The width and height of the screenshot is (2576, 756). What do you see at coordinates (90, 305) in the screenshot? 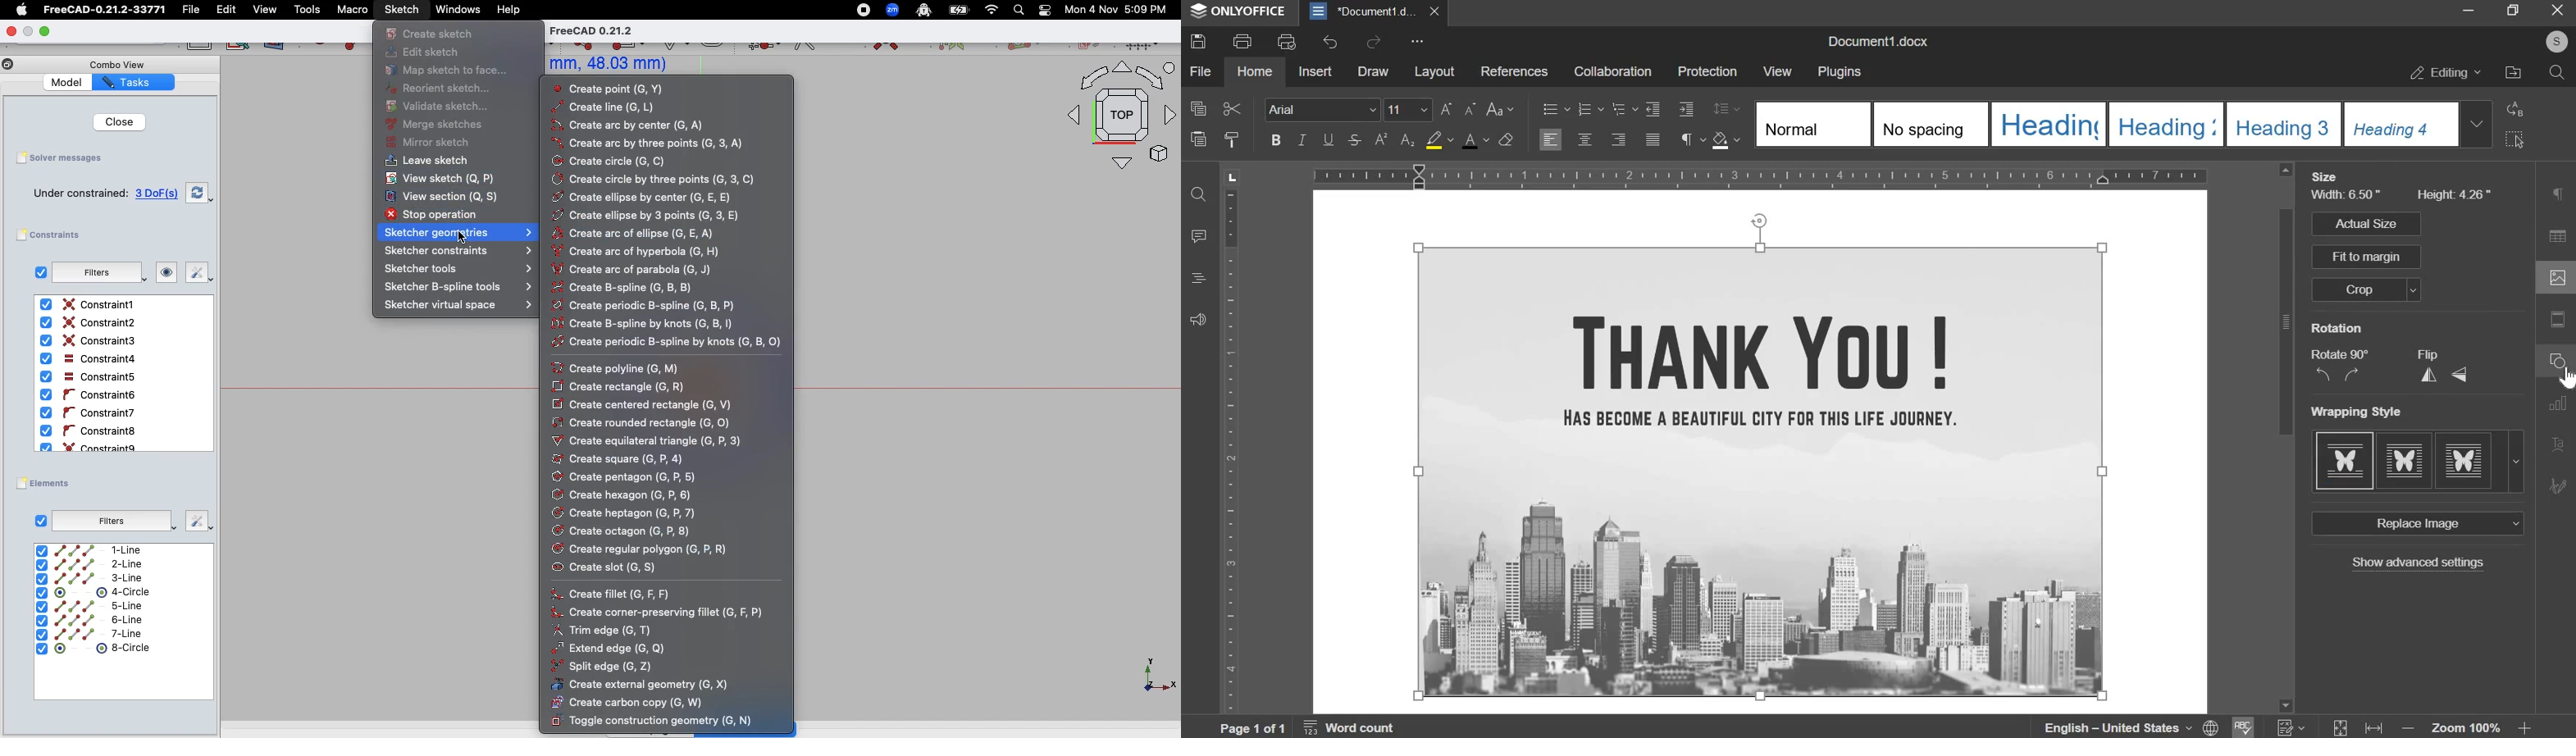
I see `Constraint1` at bounding box center [90, 305].